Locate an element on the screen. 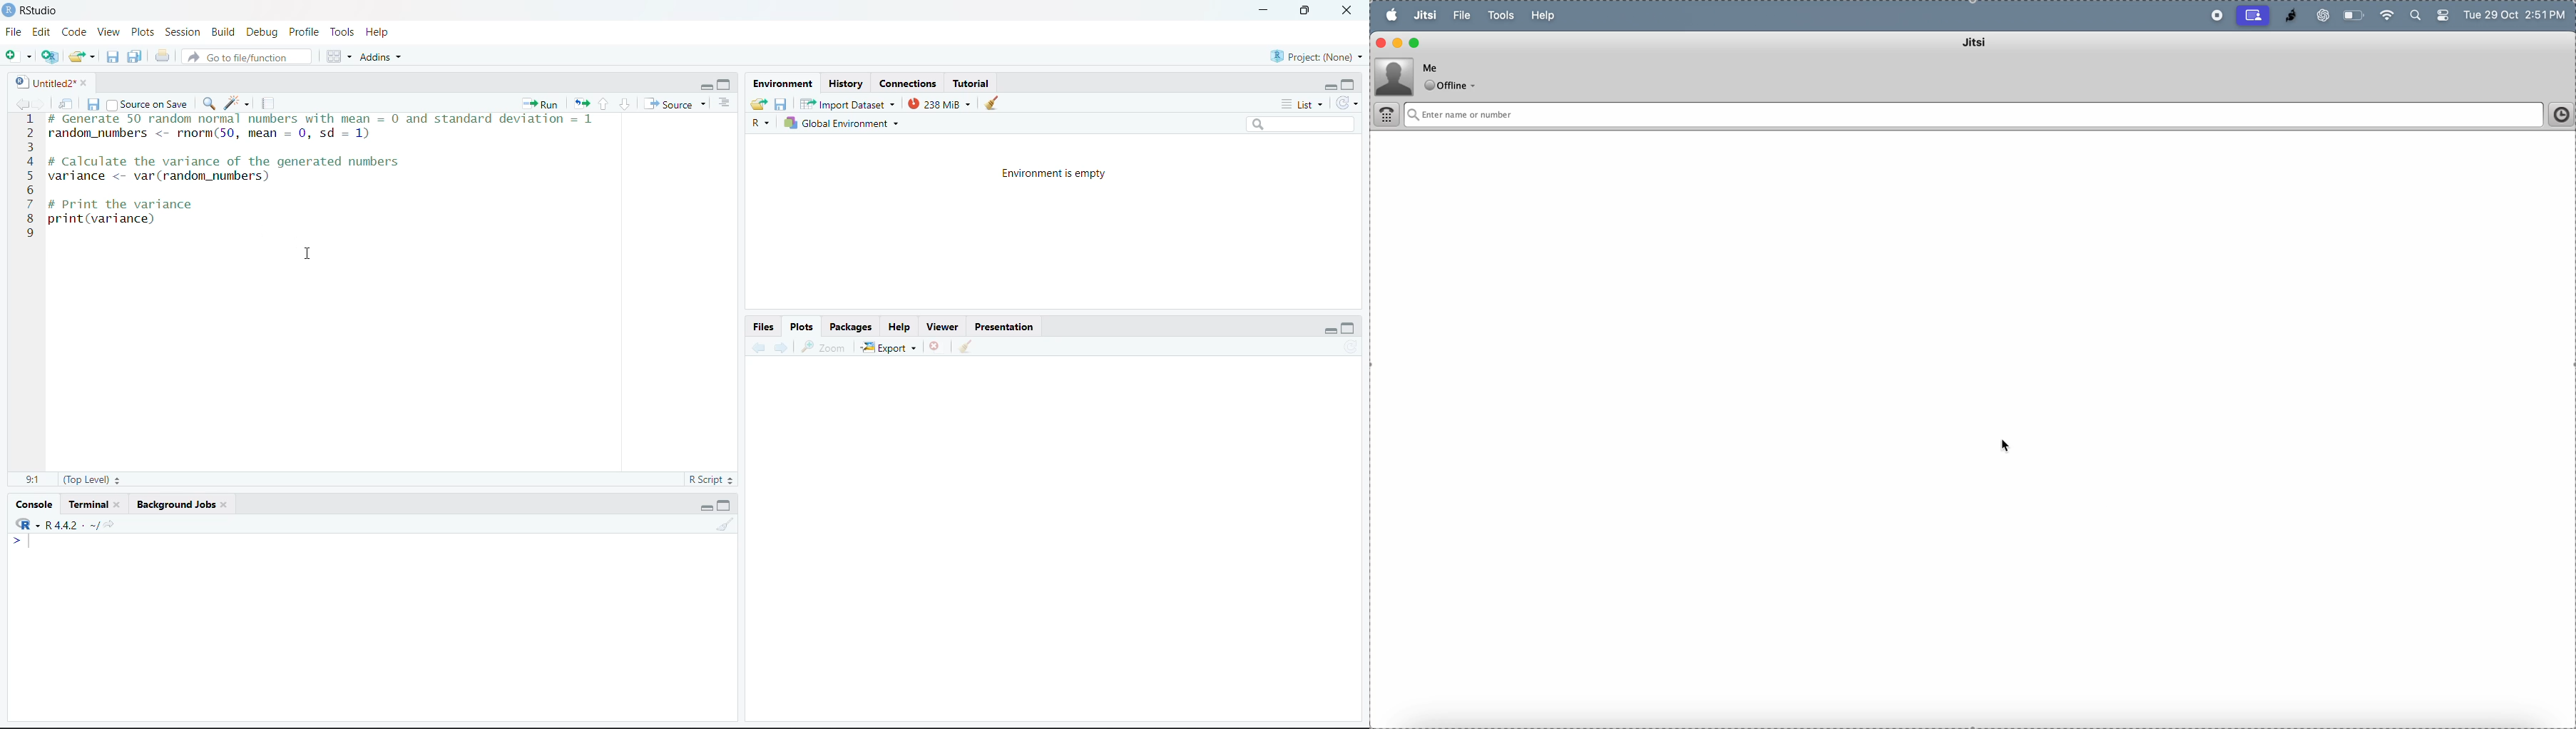  save is located at coordinates (113, 57).